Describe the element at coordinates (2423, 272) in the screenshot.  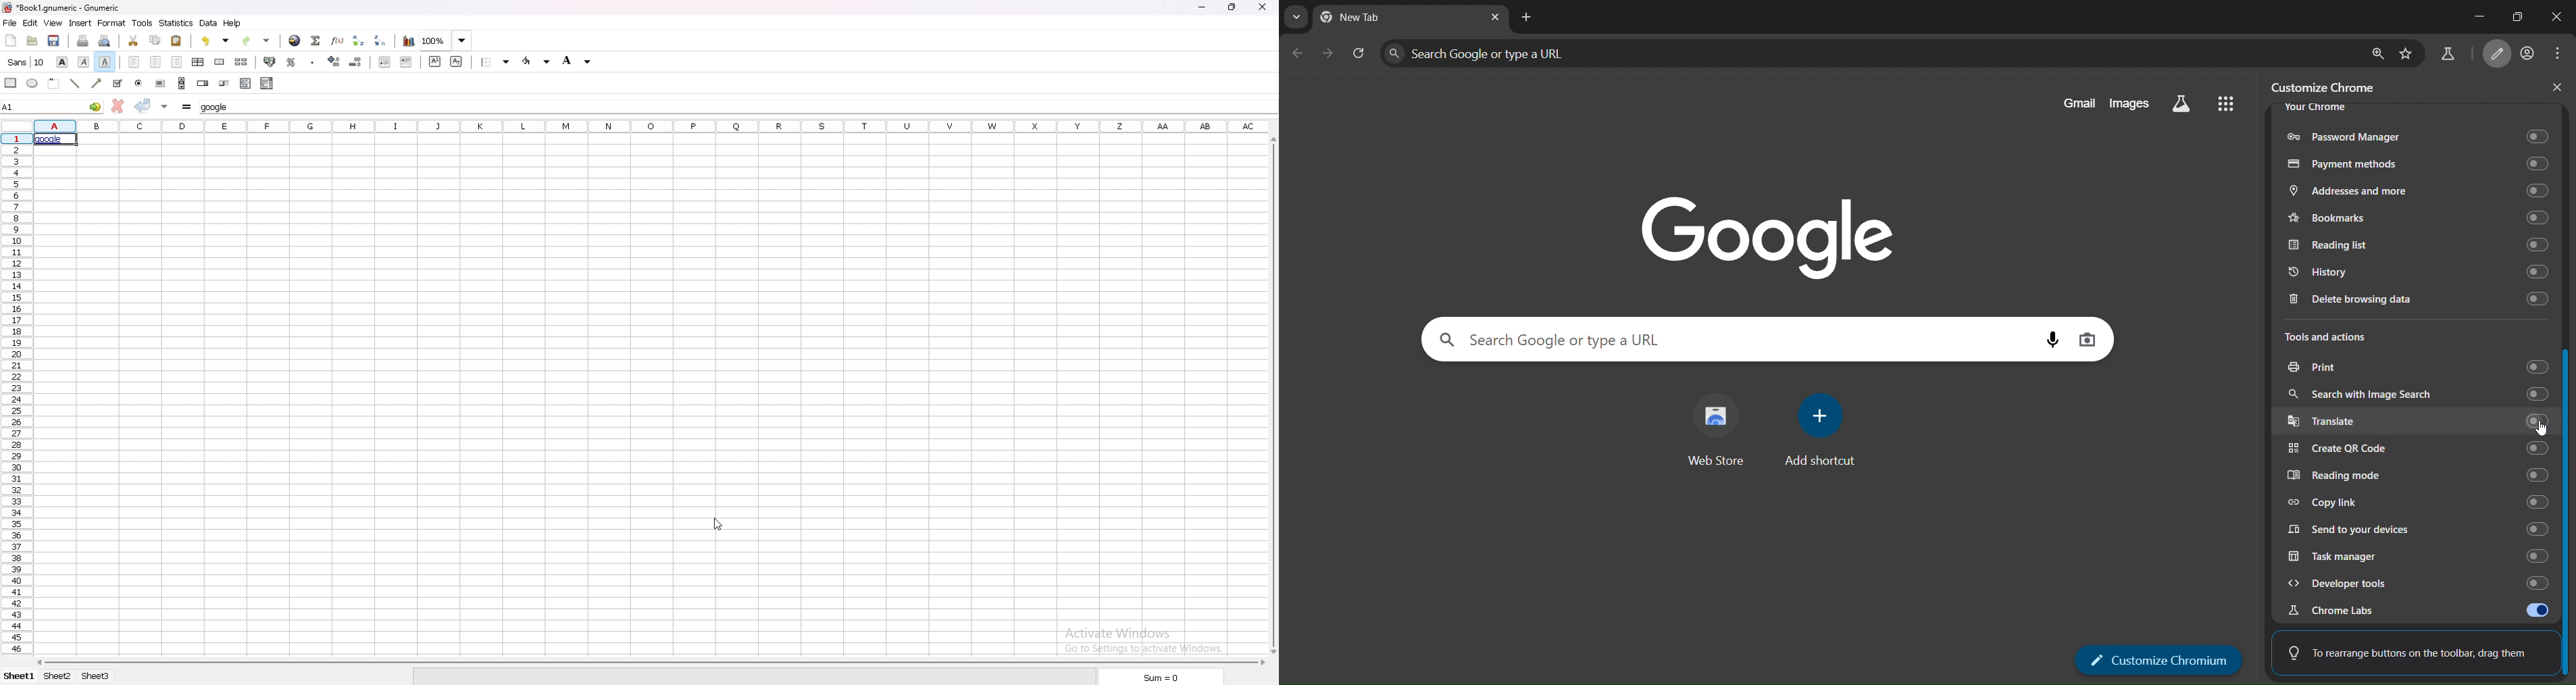
I see `history` at that location.